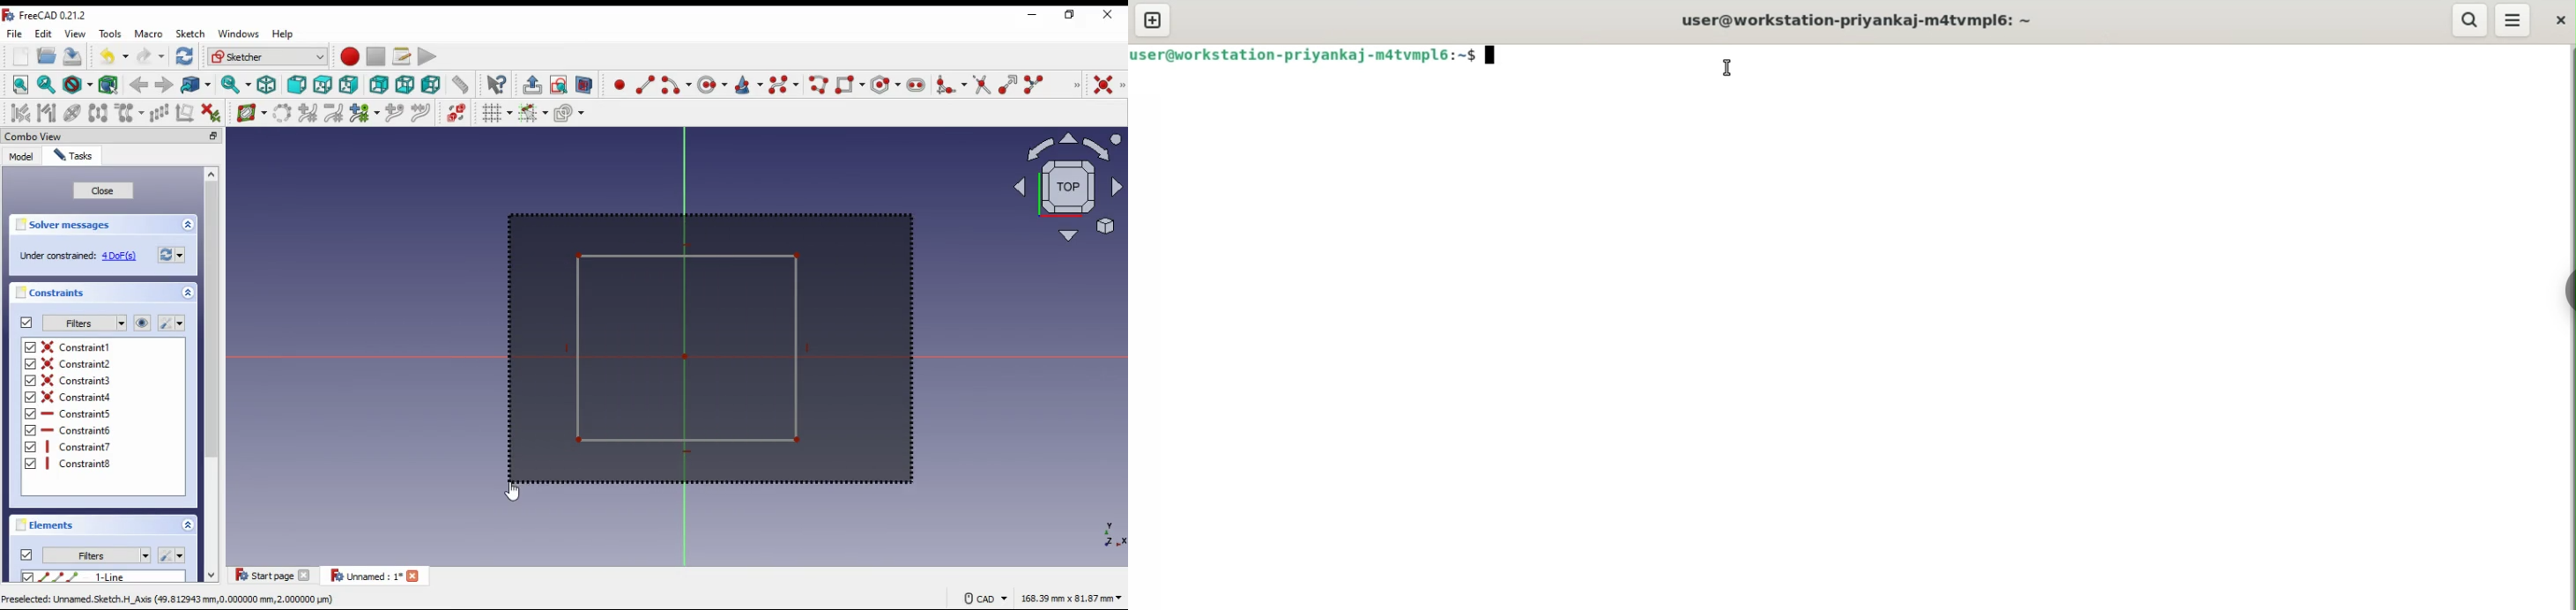  I want to click on create point, so click(620, 84).